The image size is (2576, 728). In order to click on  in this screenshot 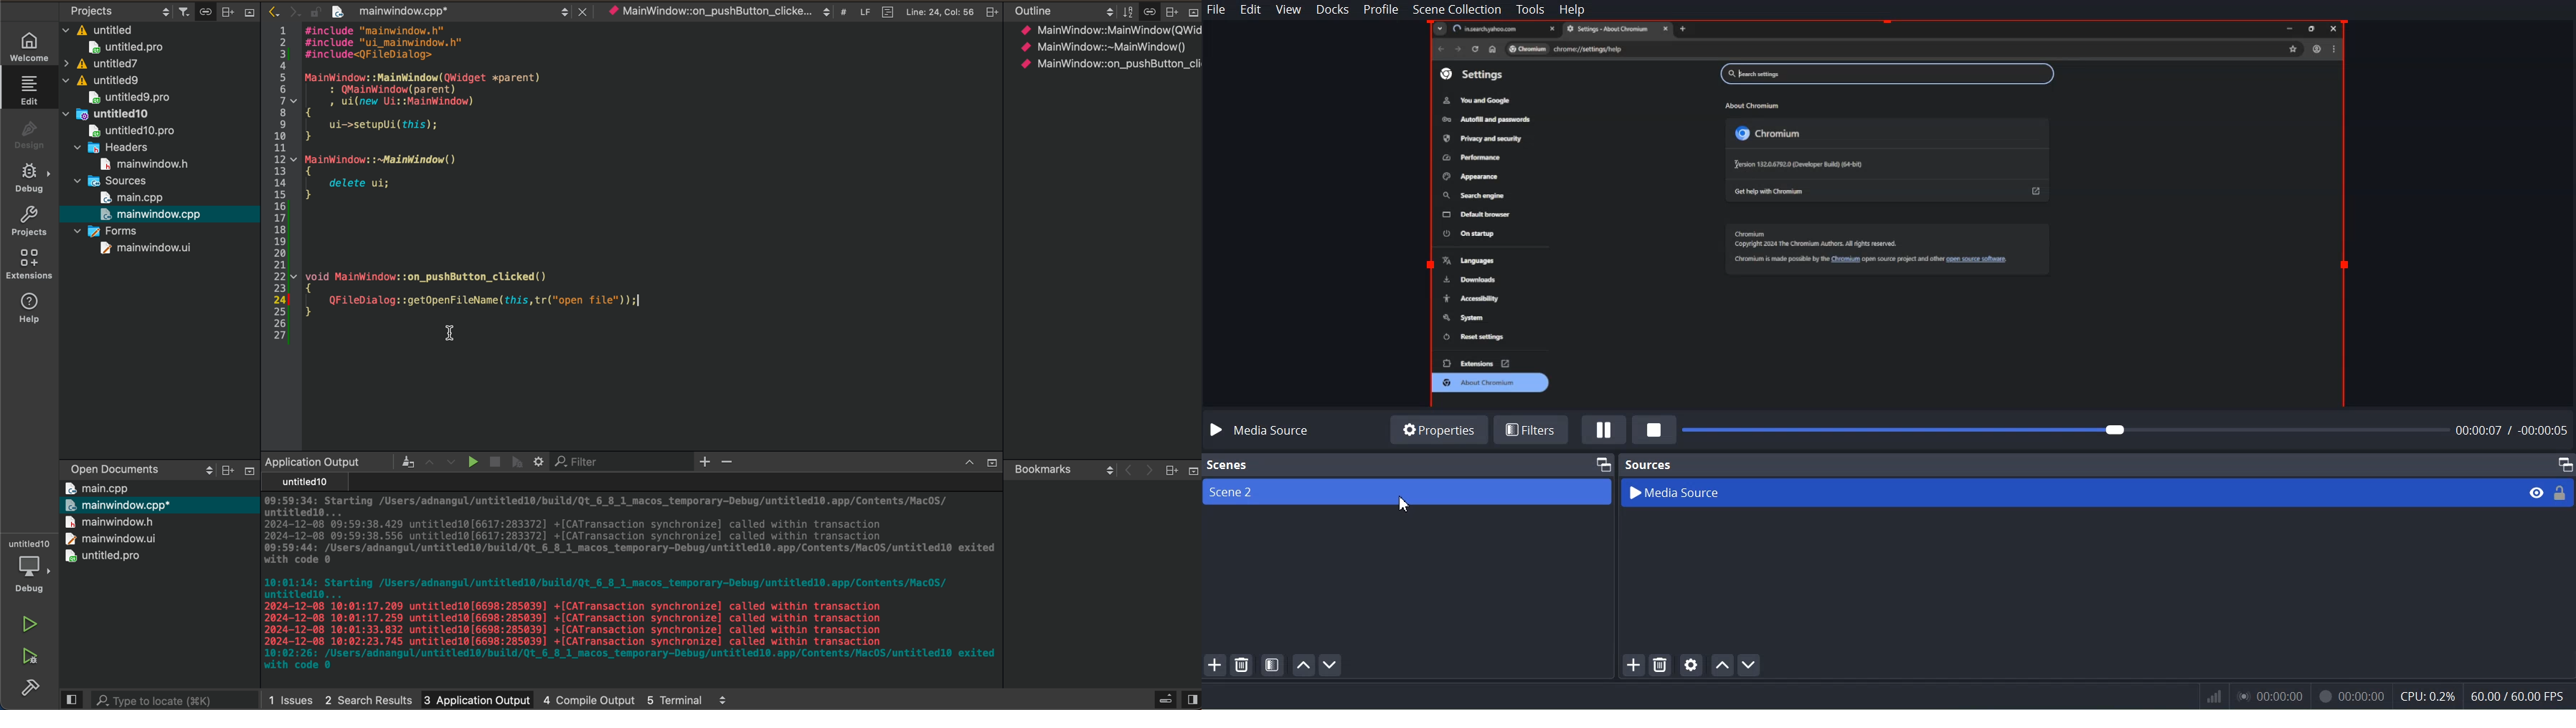, I will do `click(227, 11)`.